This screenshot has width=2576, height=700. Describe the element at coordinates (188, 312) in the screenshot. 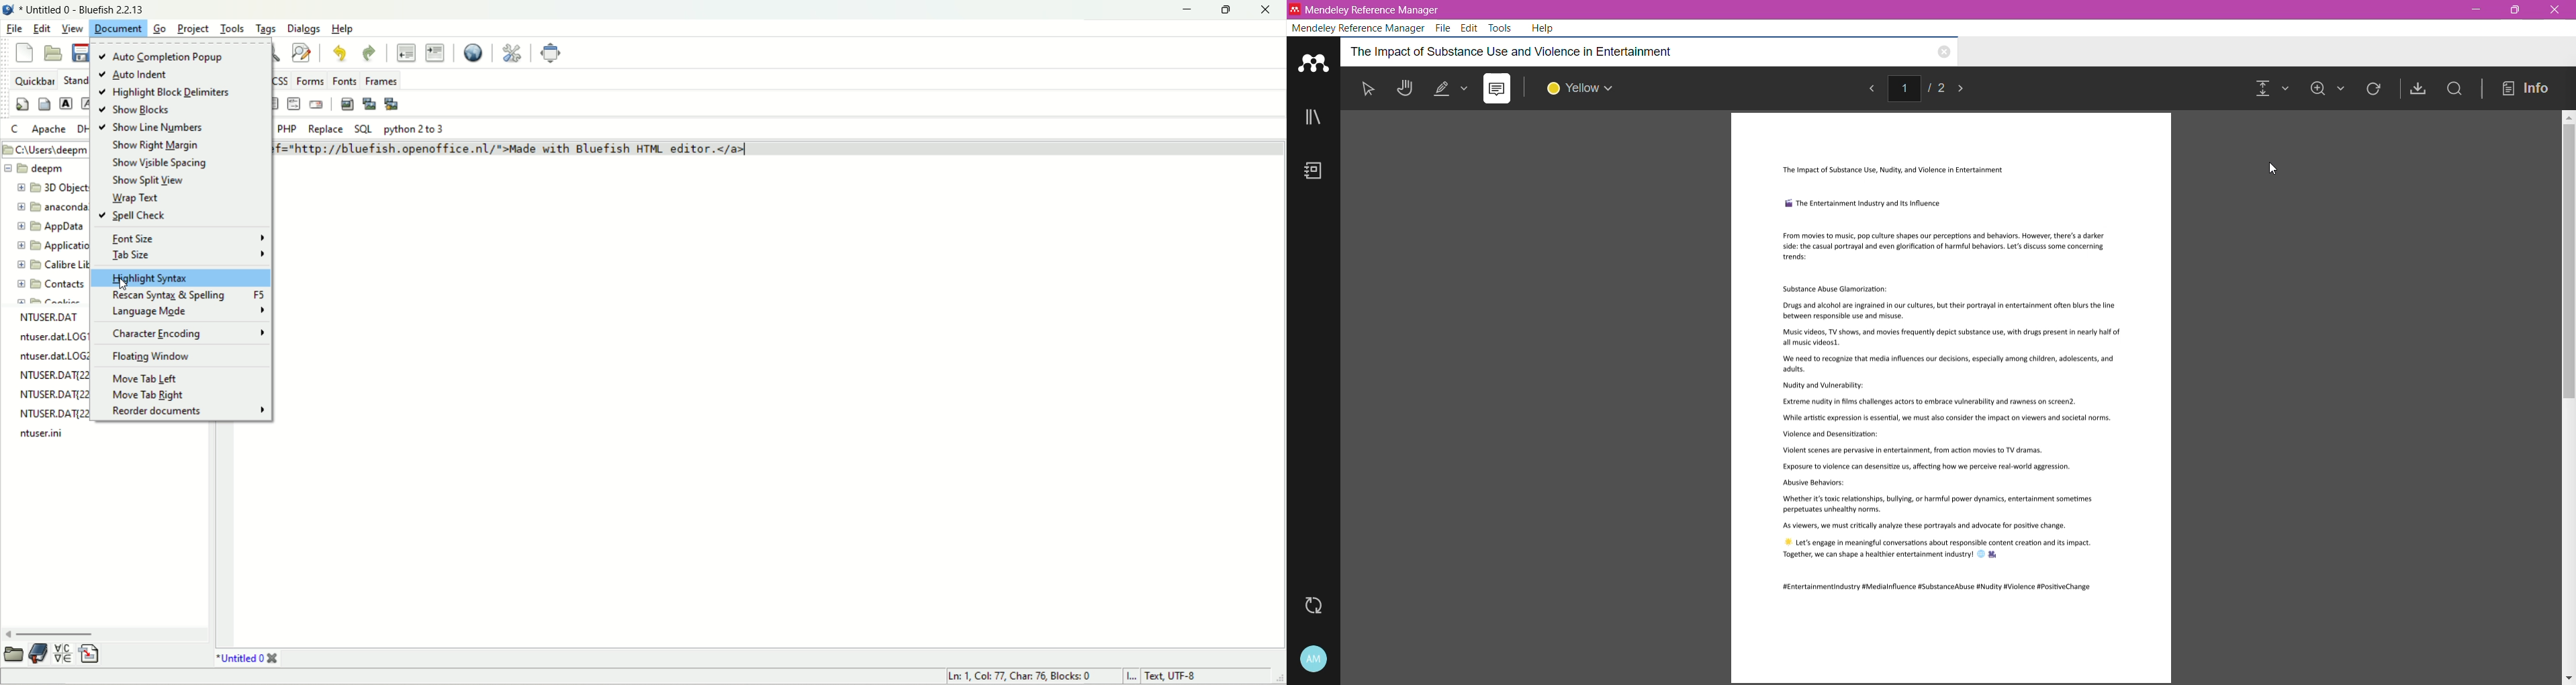

I see `language mode` at that location.